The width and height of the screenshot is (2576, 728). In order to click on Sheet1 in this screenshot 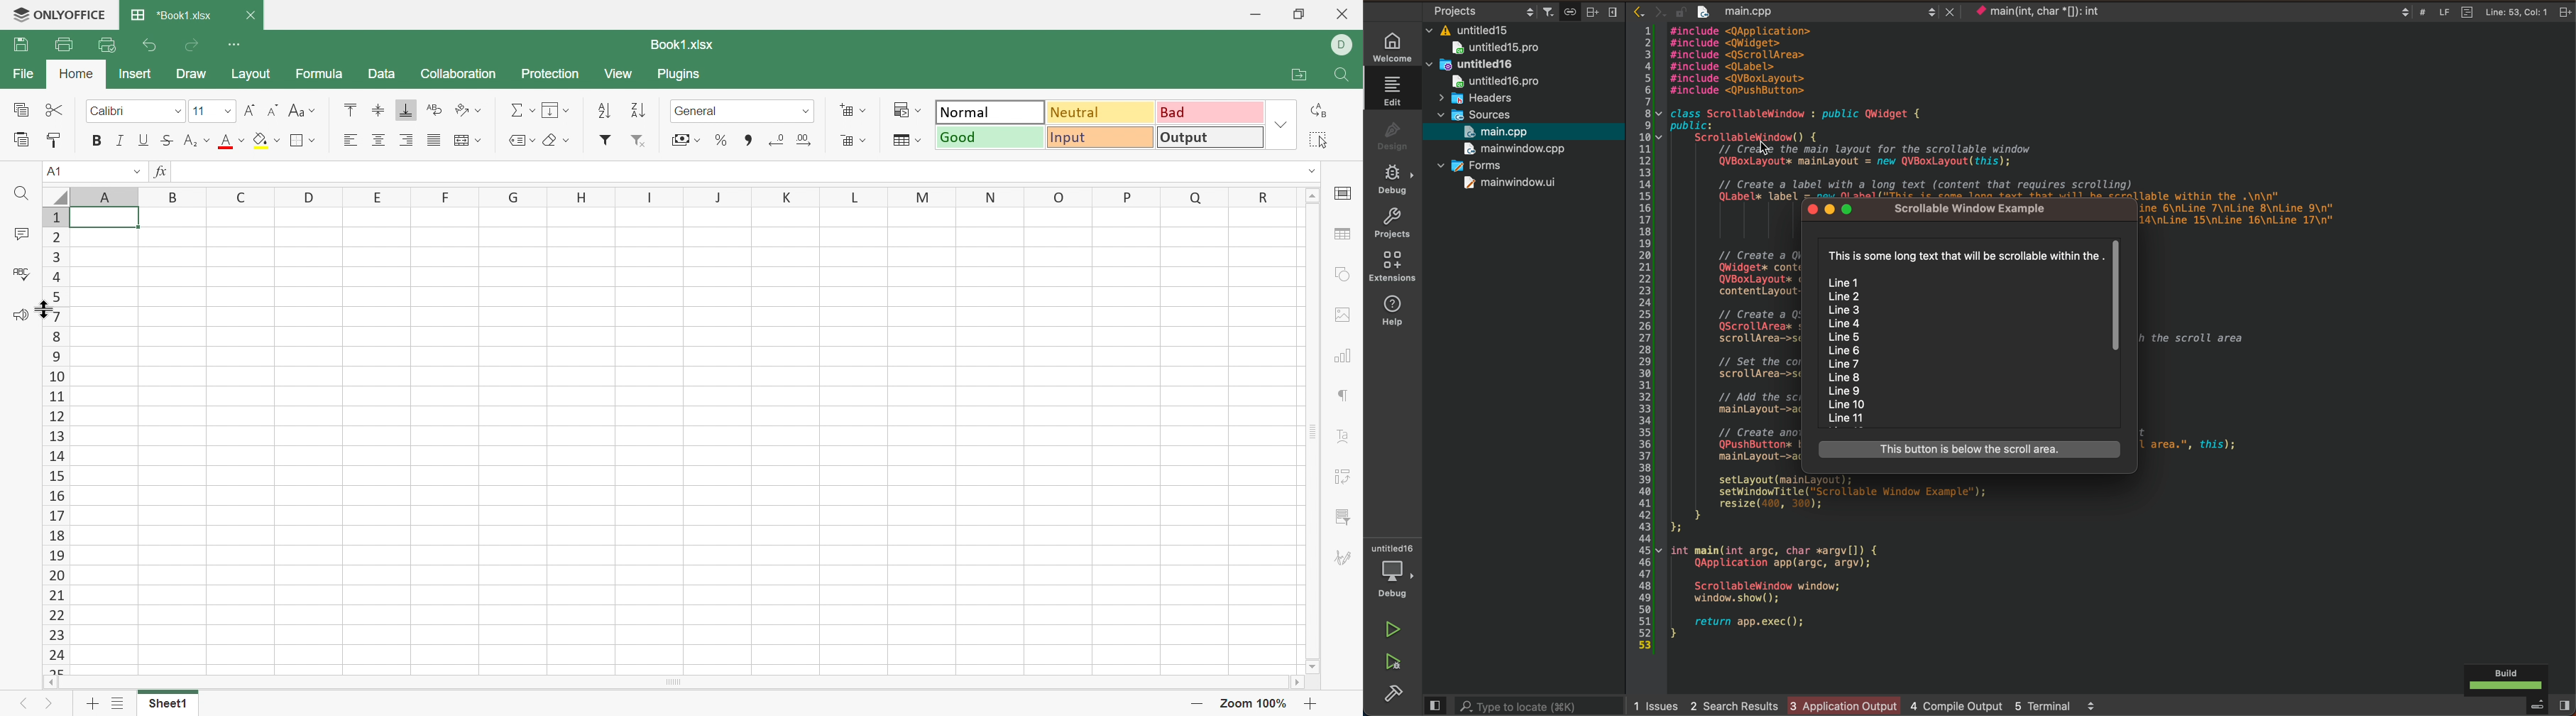, I will do `click(169, 705)`.